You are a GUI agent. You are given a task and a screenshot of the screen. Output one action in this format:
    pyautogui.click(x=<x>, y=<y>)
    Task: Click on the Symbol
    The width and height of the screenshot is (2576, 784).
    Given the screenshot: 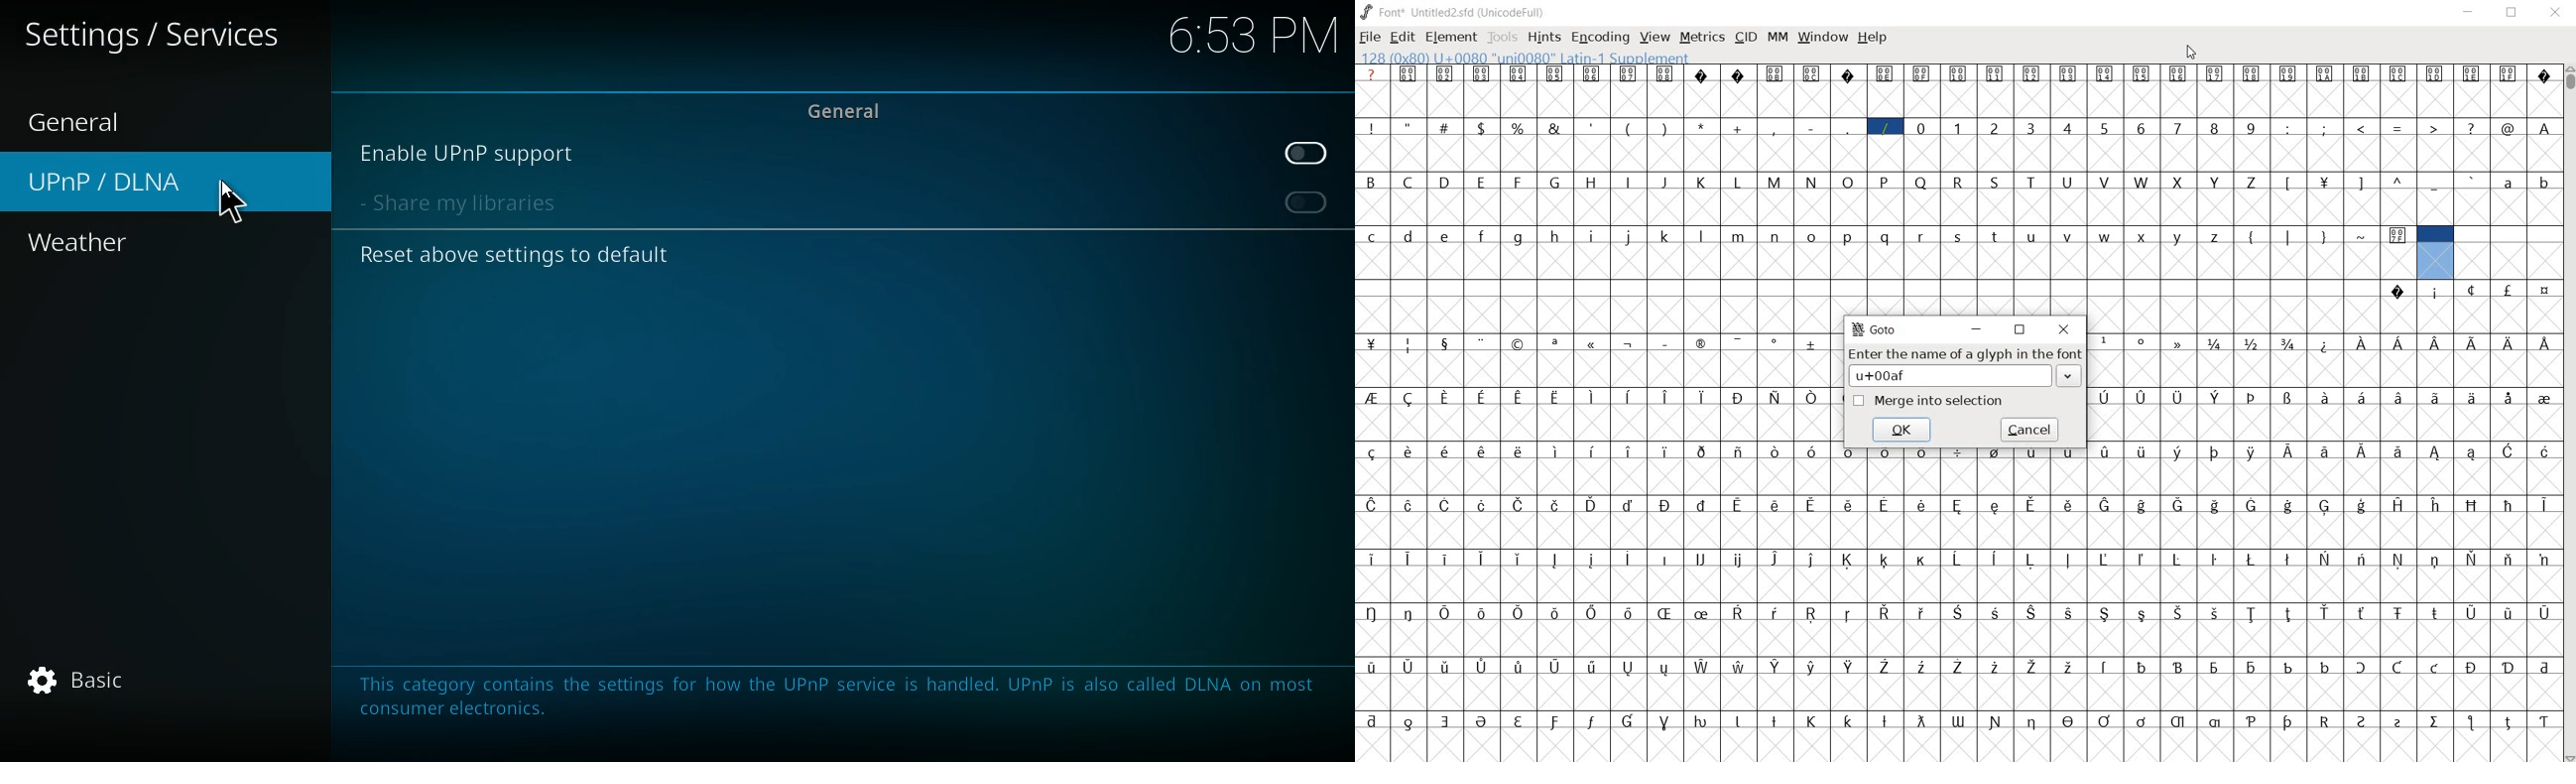 What is the action you would take?
    pyautogui.click(x=2363, y=76)
    